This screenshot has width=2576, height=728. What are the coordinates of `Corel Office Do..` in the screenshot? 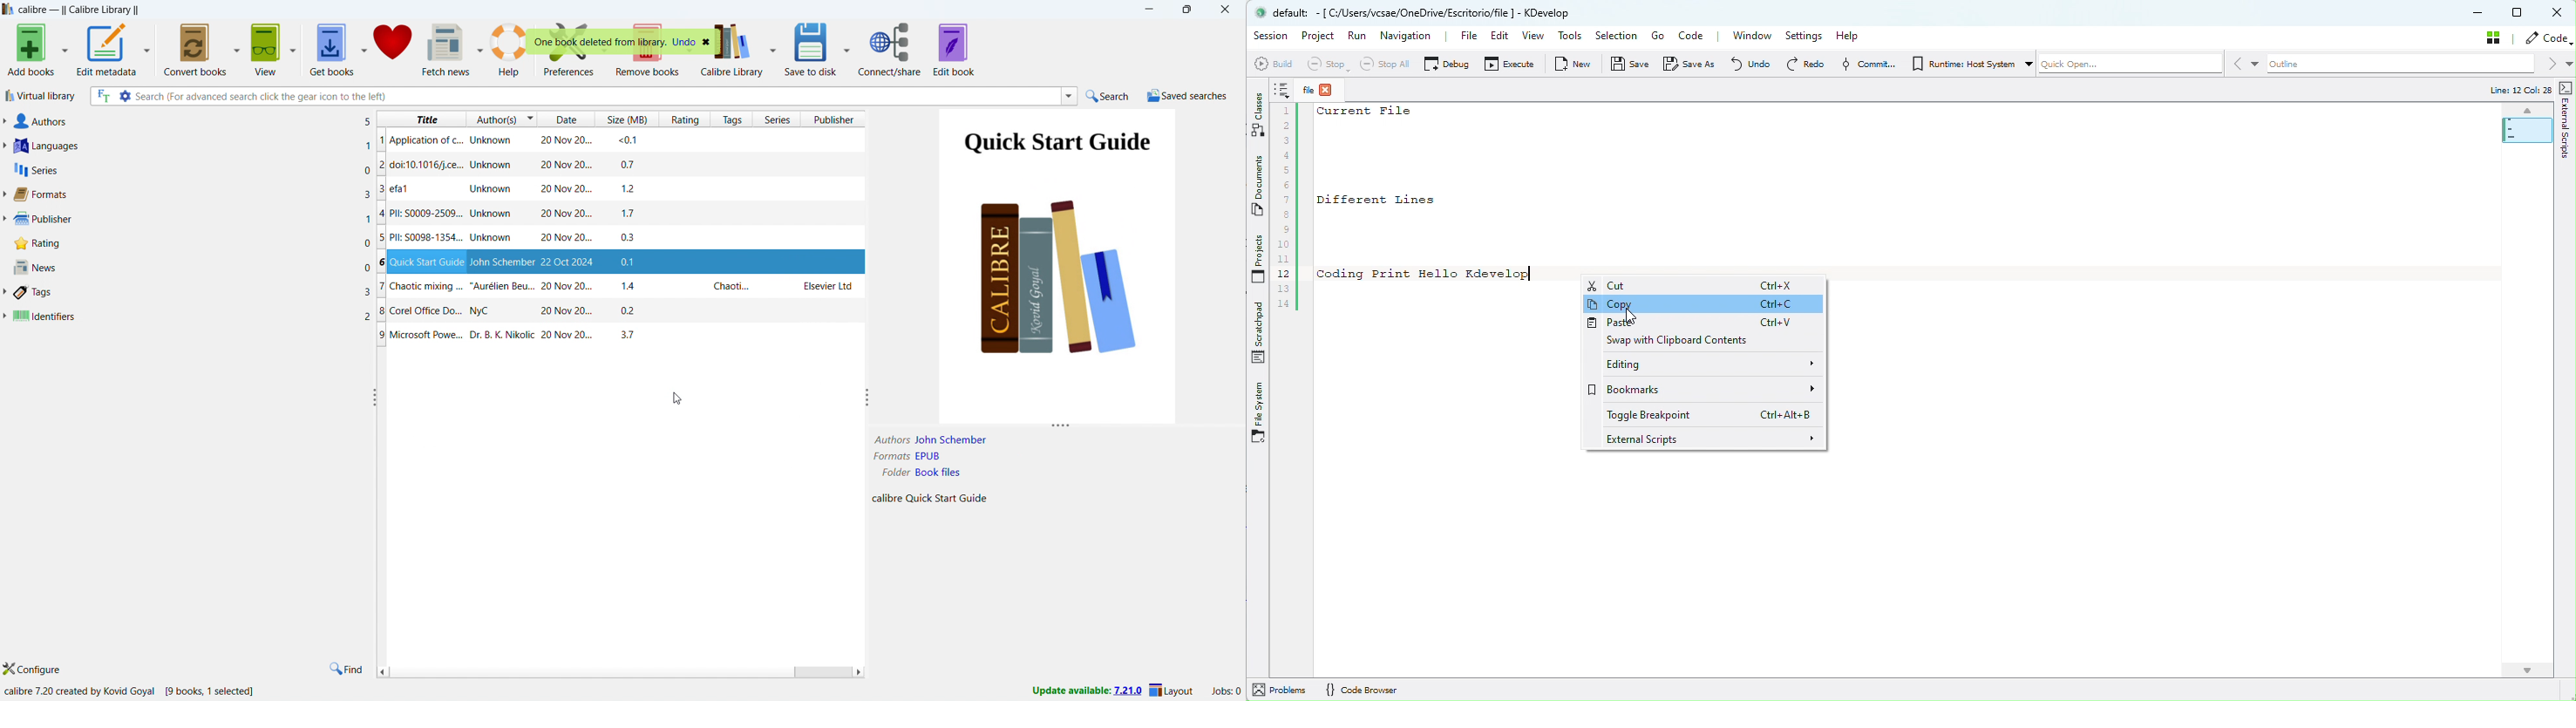 It's located at (613, 334).